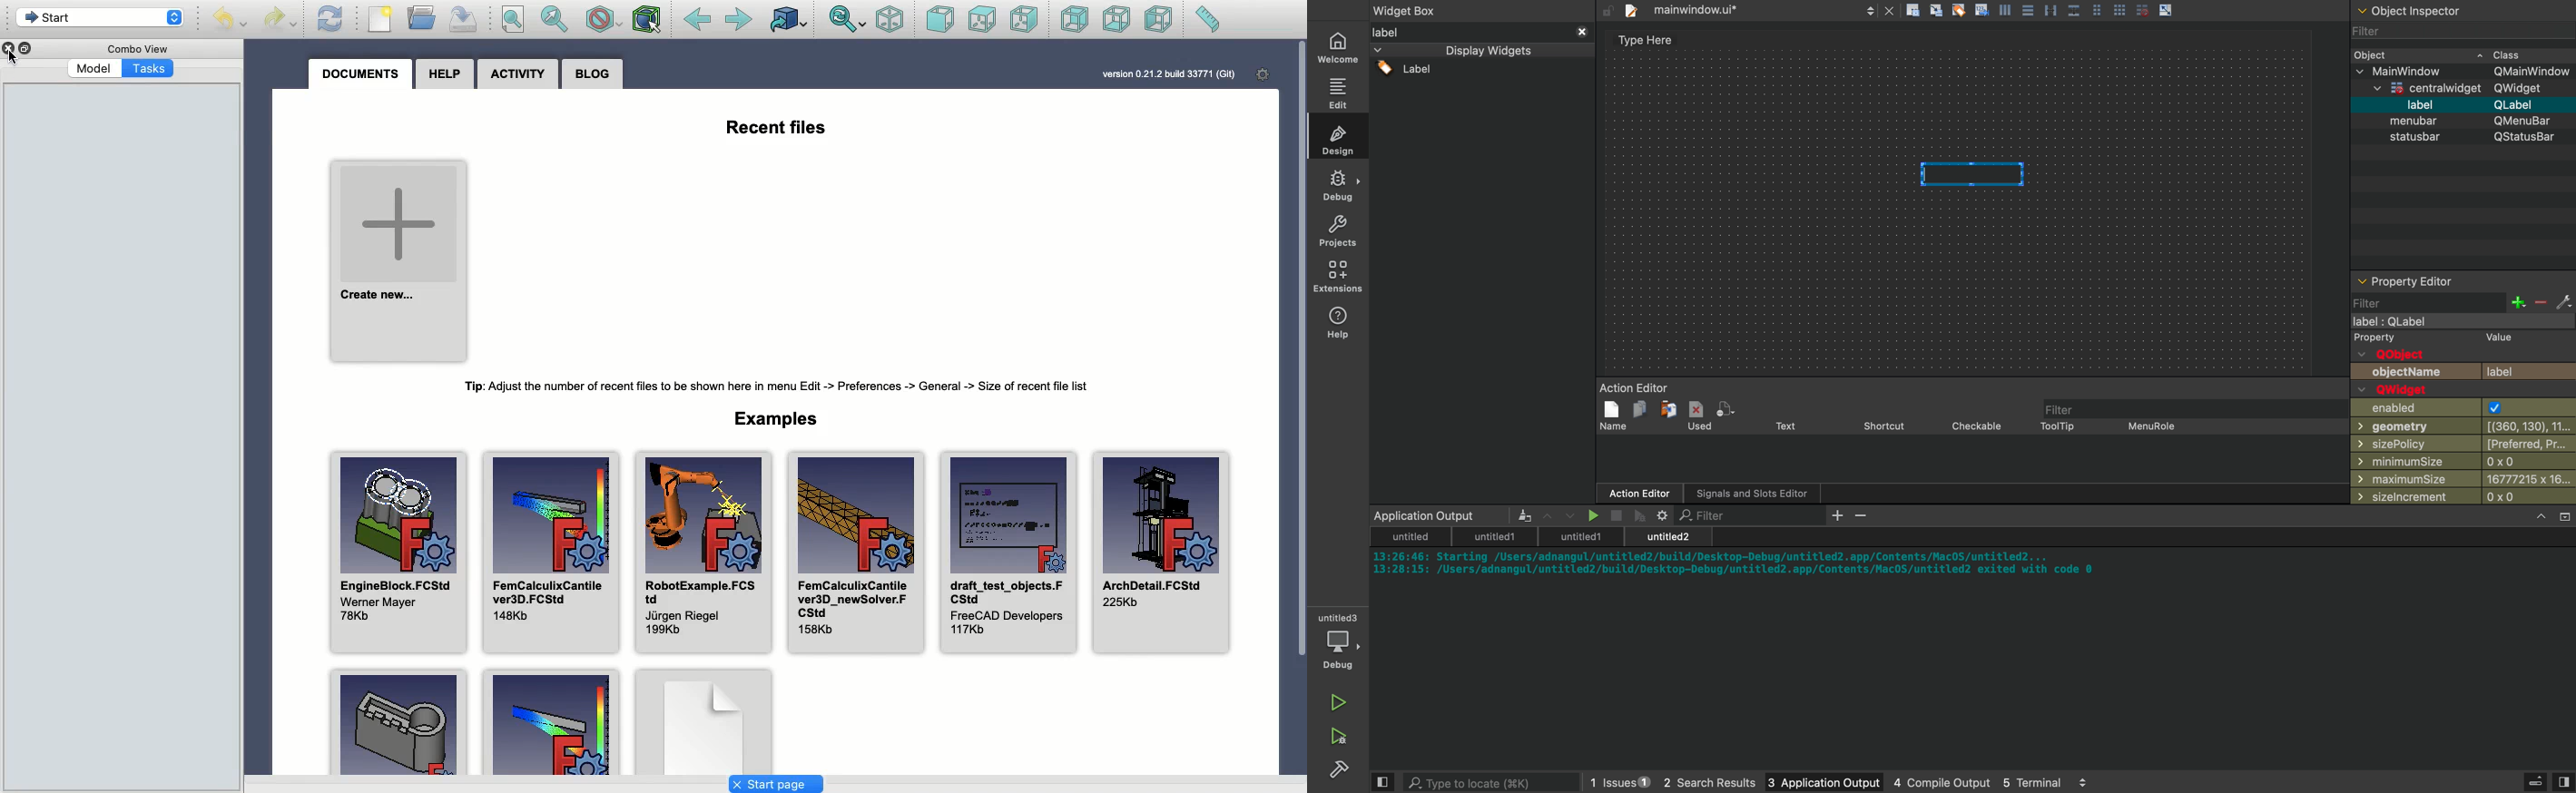 The width and height of the screenshot is (2576, 812). Describe the element at coordinates (1162, 553) in the screenshot. I see `ArchDetail.FCStd` at that location.